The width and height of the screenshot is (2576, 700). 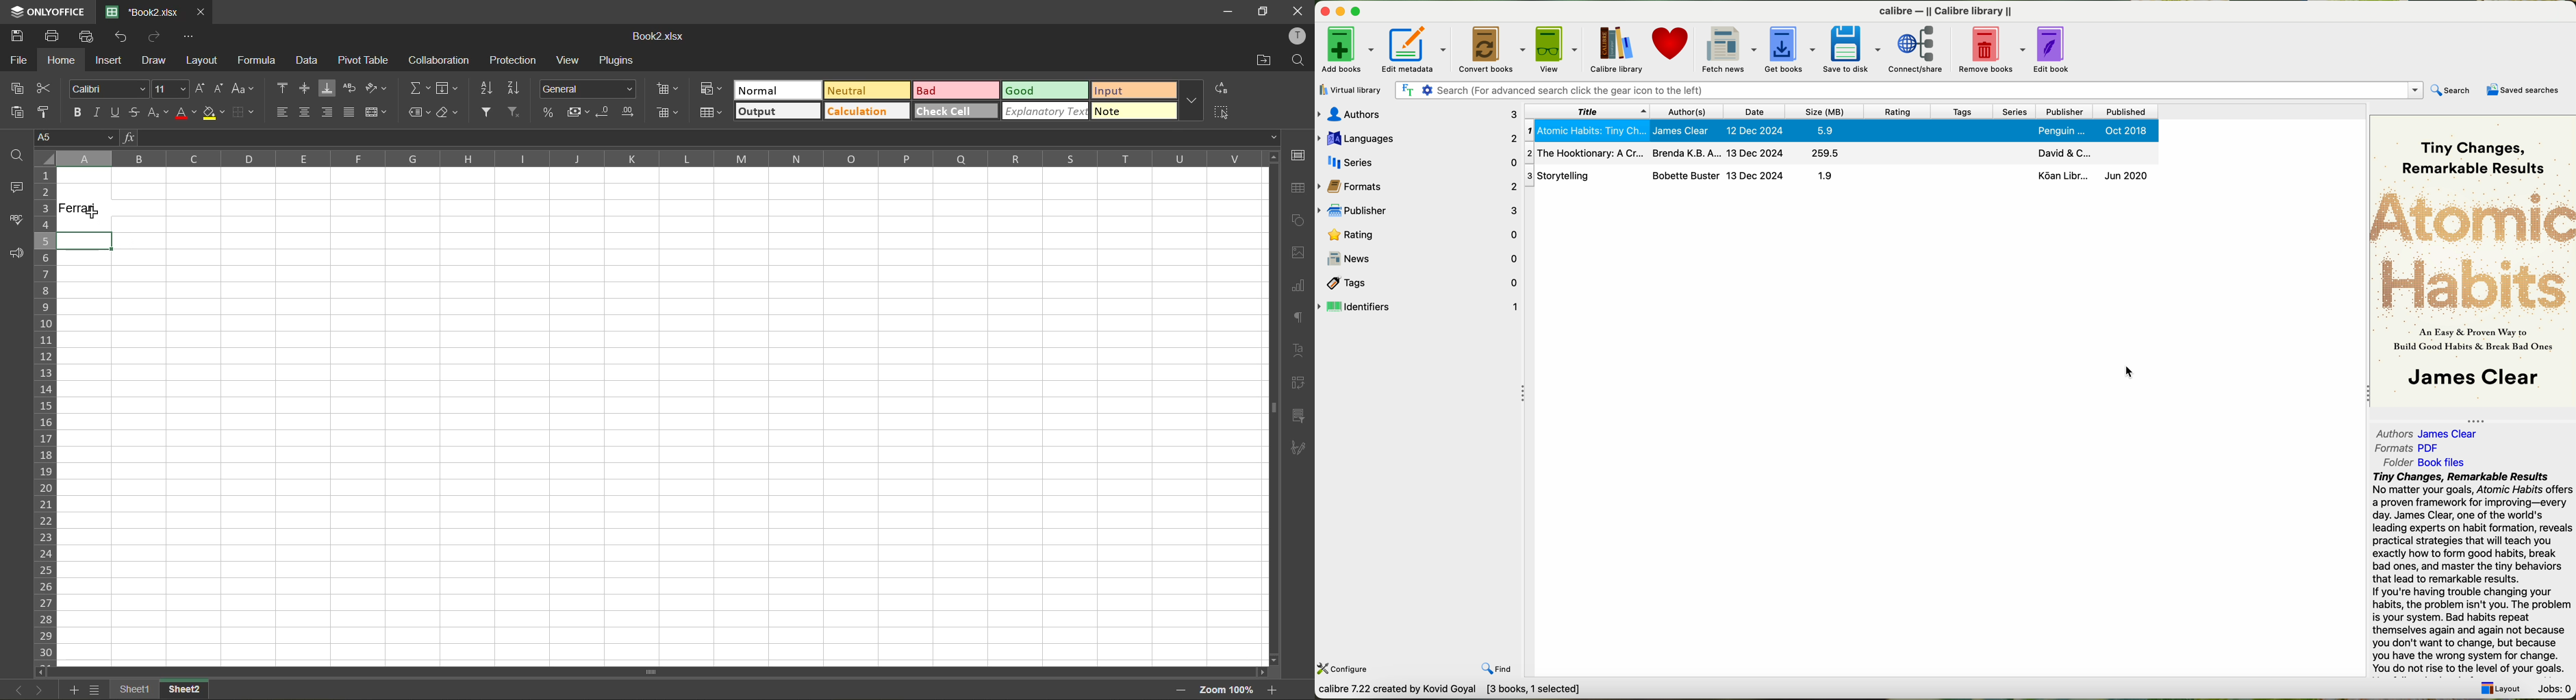 I want to click on text, so click(x=1300, y=353).